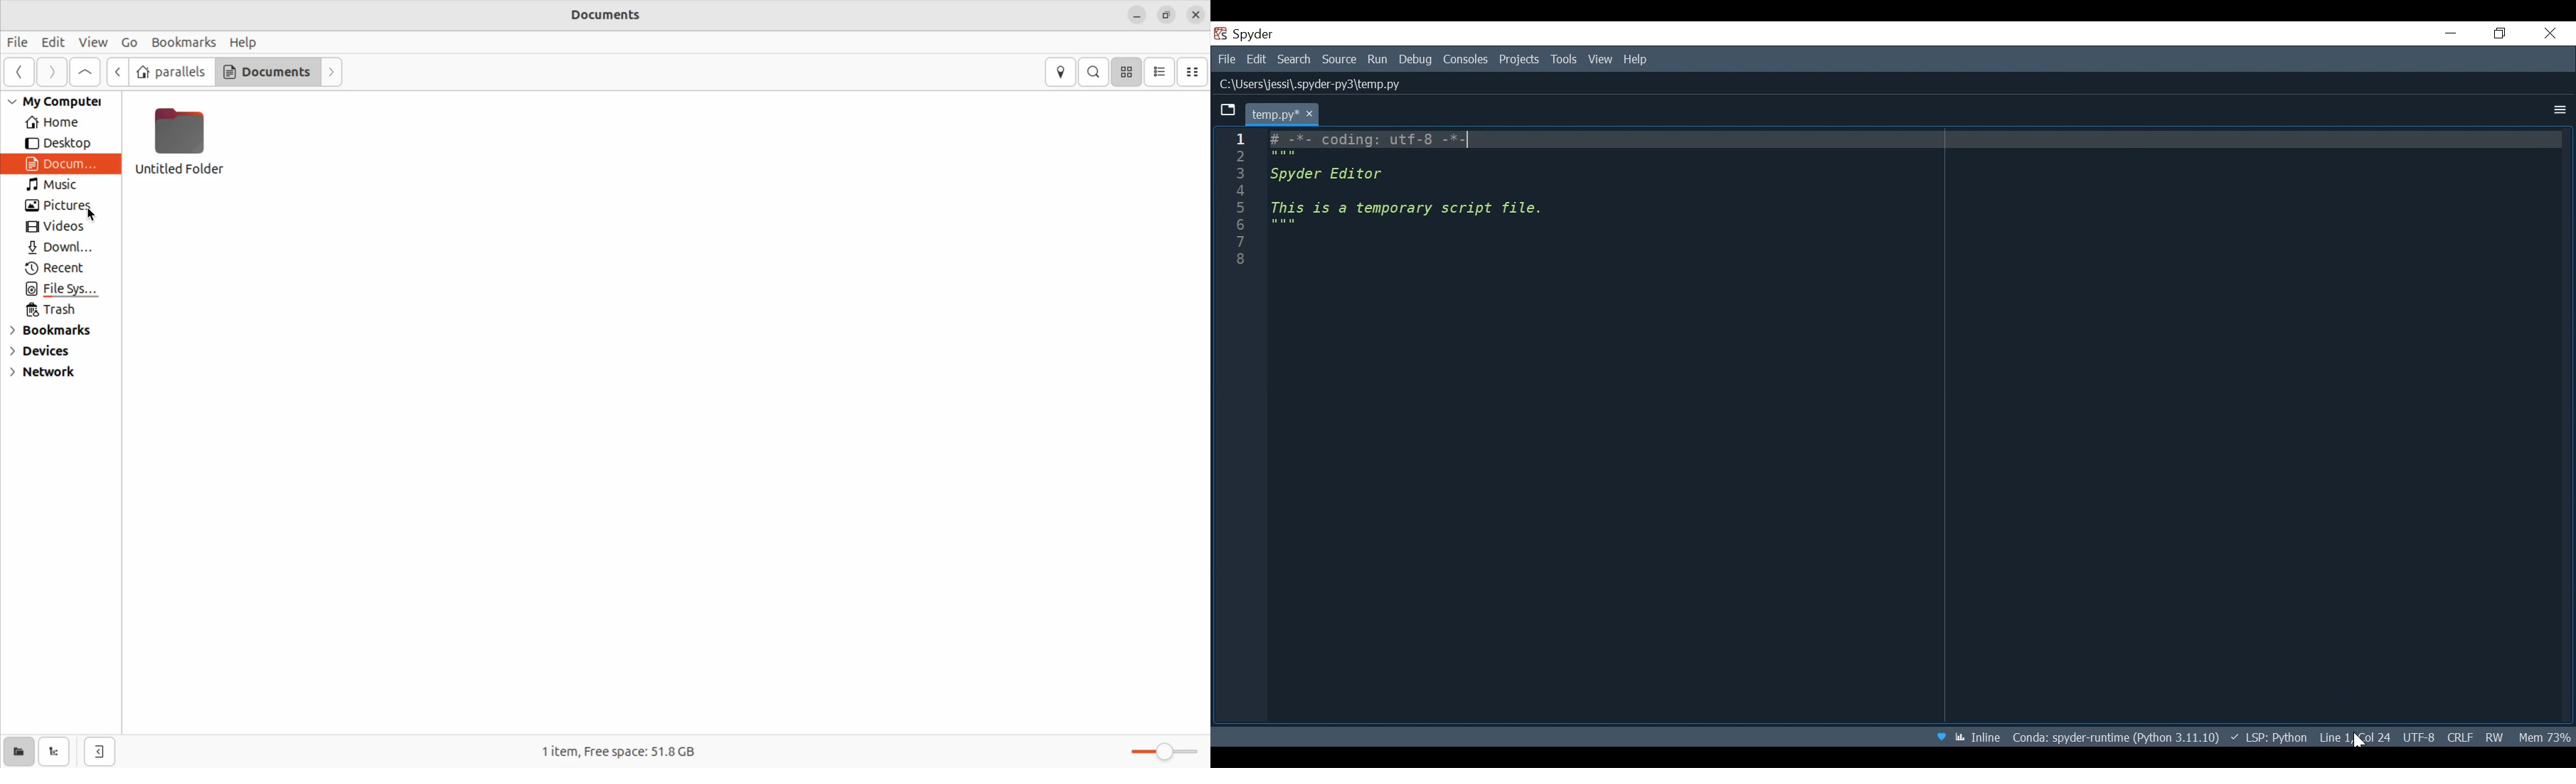 This screenshot has width=2576, height=784. I want to click on Cursor, so click(2357, 739).